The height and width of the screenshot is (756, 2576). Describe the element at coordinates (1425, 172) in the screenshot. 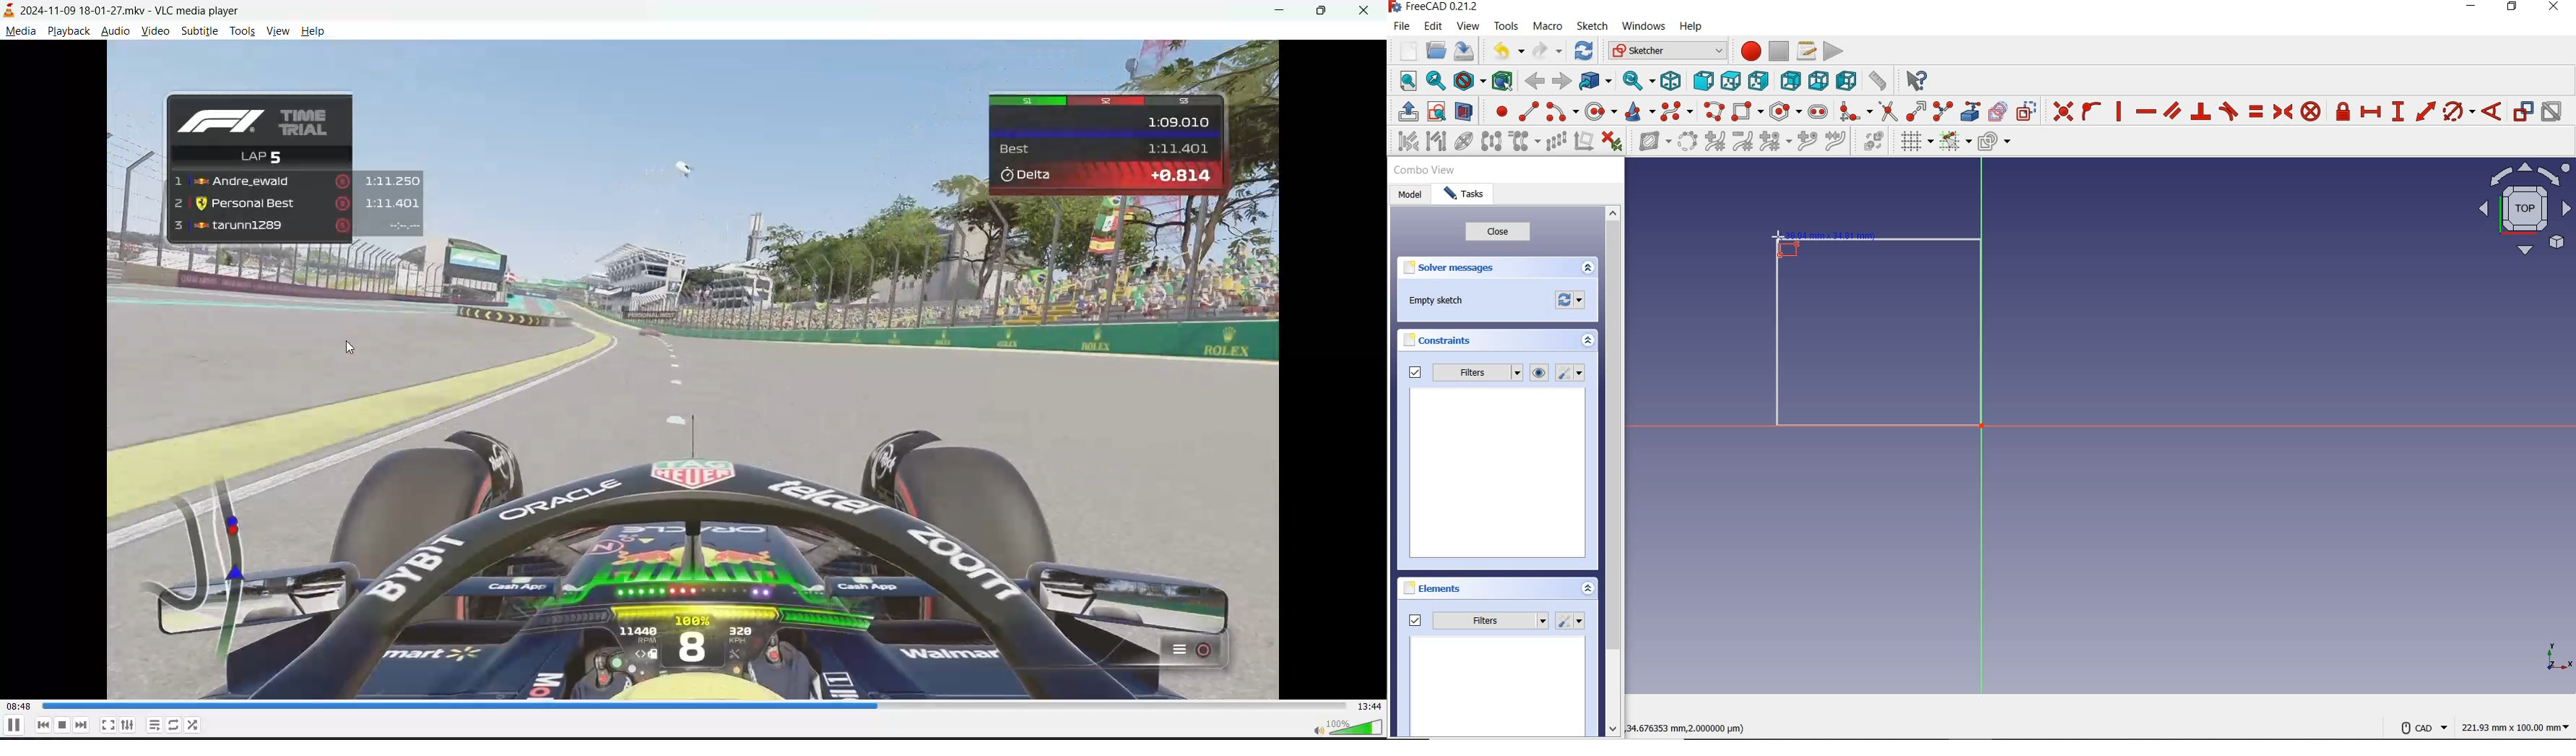

I see `combo view` at that location.